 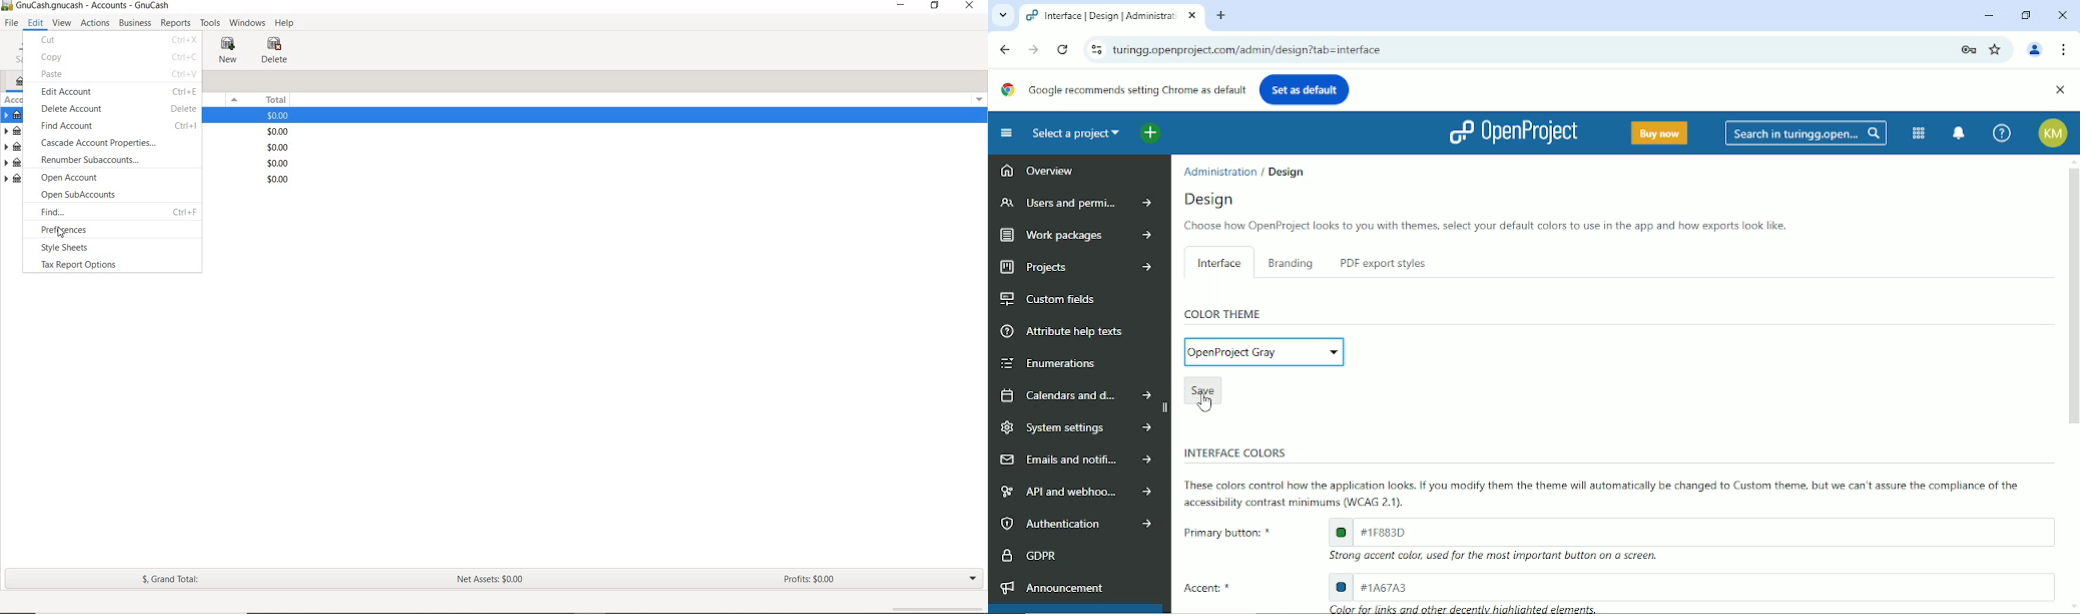 What do you see at coordinates (62, 232) in the screenshot?
I see `cursor` at bounding box center [62, 232].